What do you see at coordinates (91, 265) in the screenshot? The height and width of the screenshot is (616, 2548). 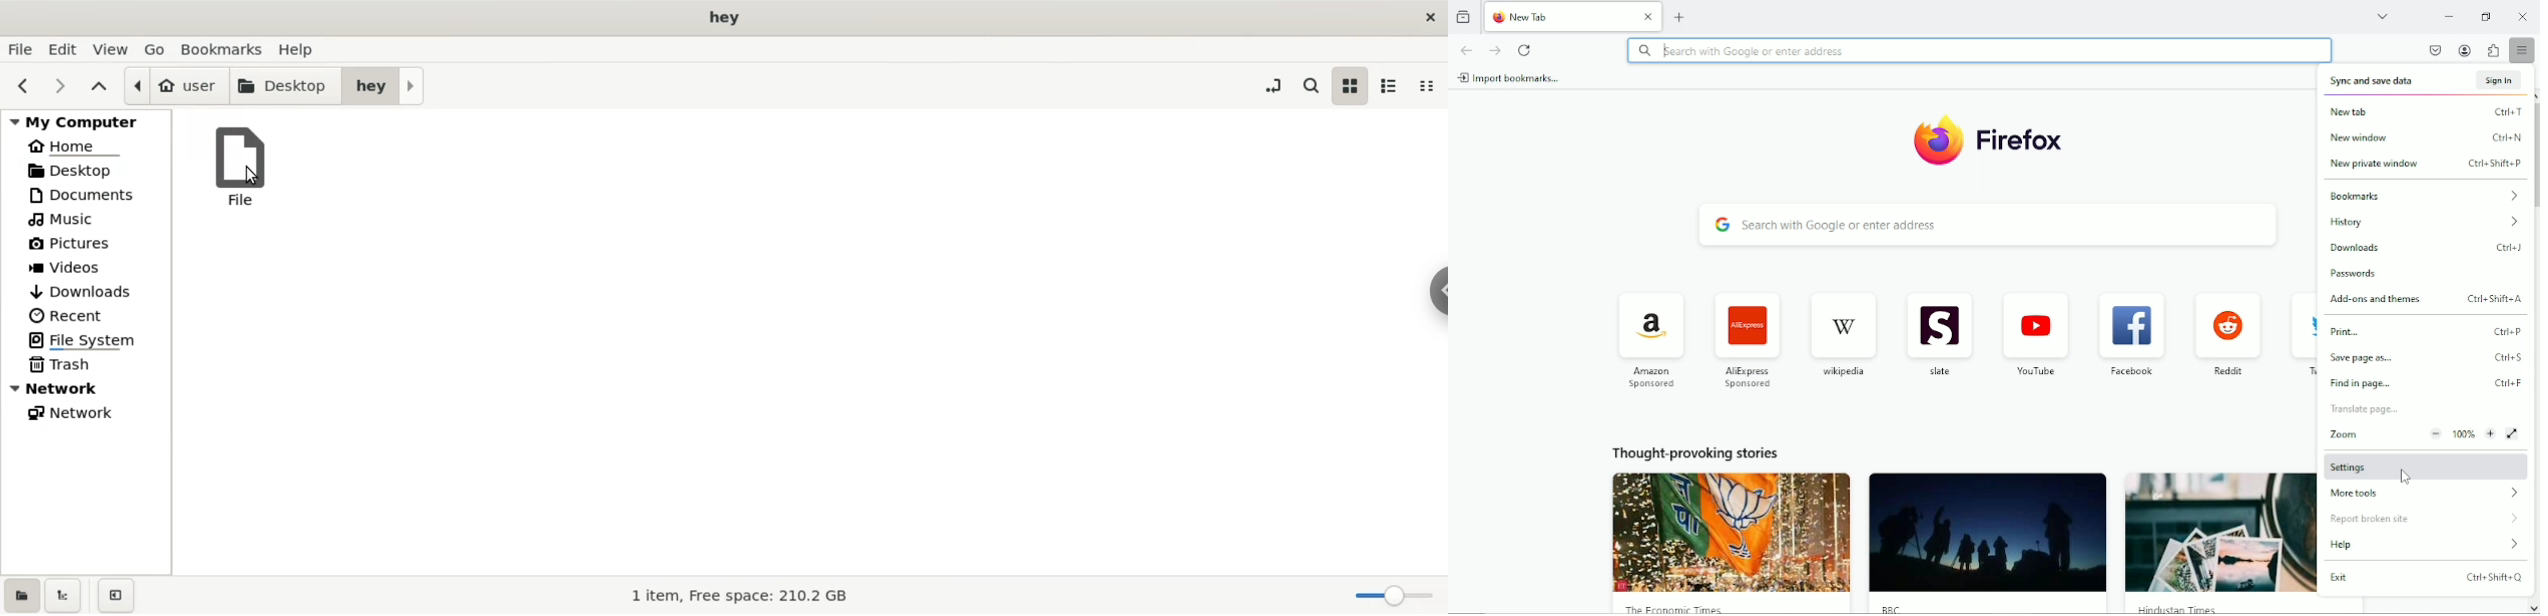 I see `videos` at bounding box center [91, 265].